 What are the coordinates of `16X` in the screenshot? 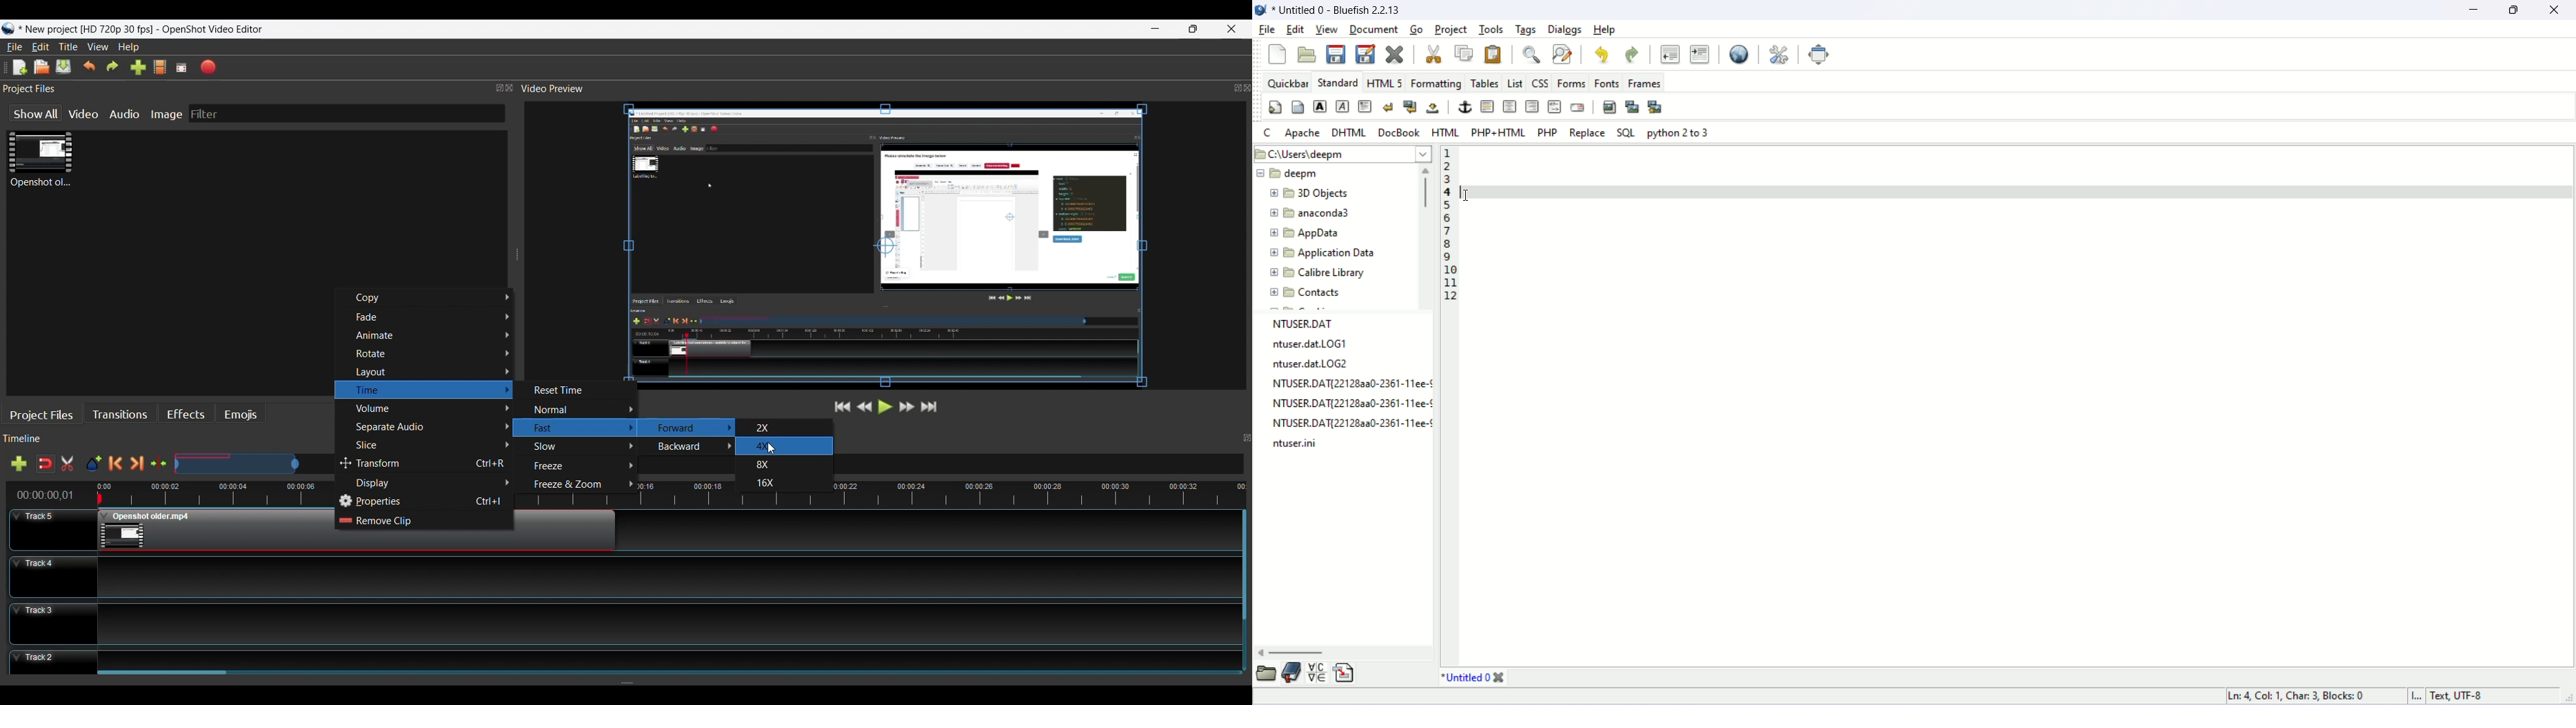 It's located at (766, 482).